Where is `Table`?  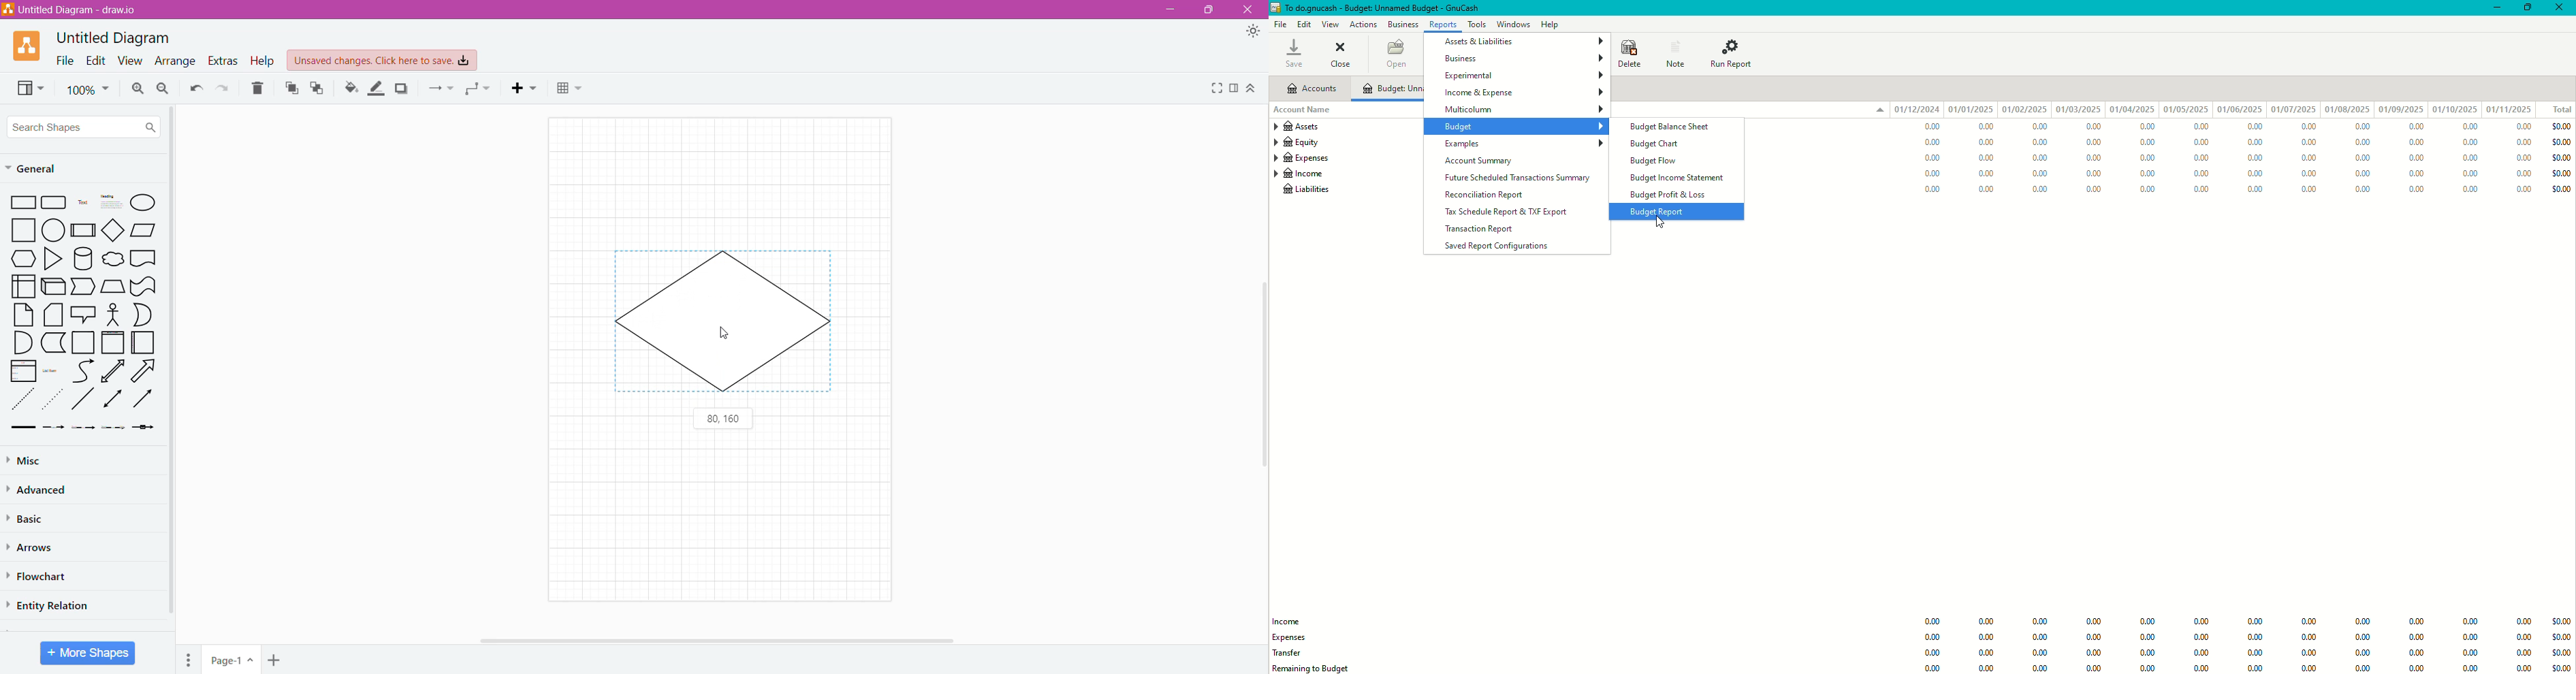 Table is located at coordinates (570, 90).